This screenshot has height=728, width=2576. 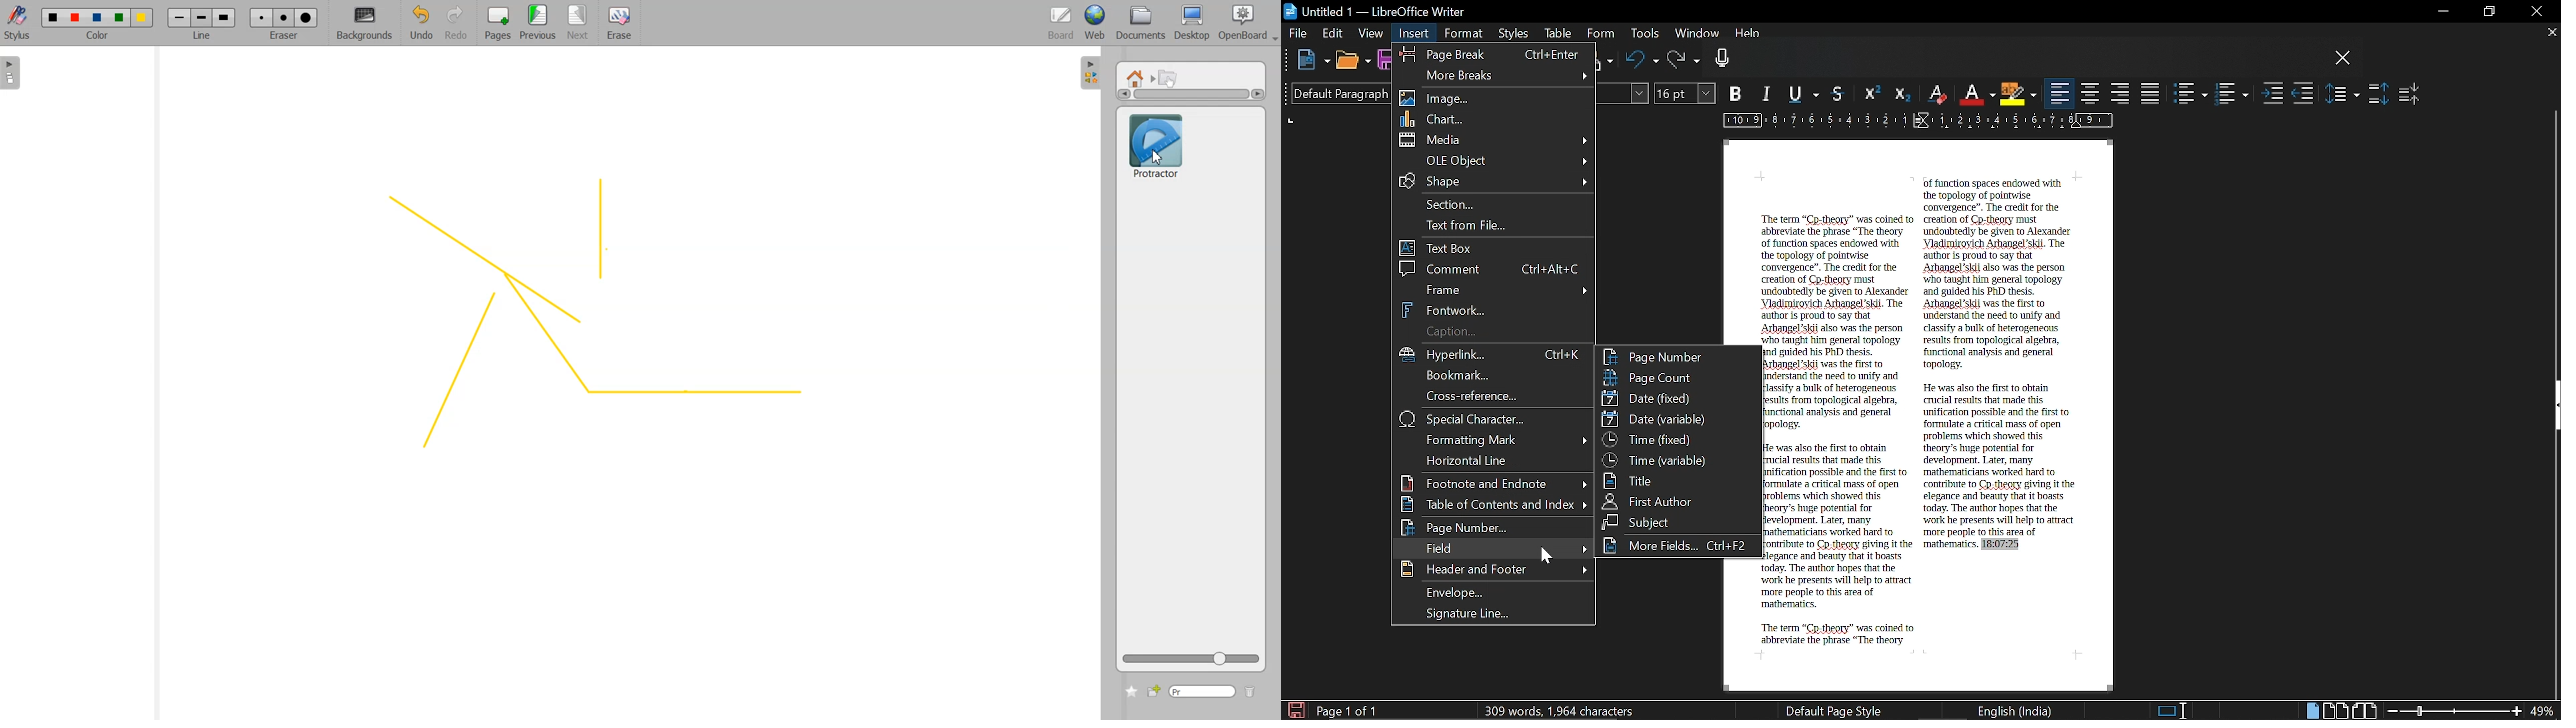 What do you see at coordinates (1601, 34) in the screenshot?
I see `Form` at bounding box center [1601, 34].